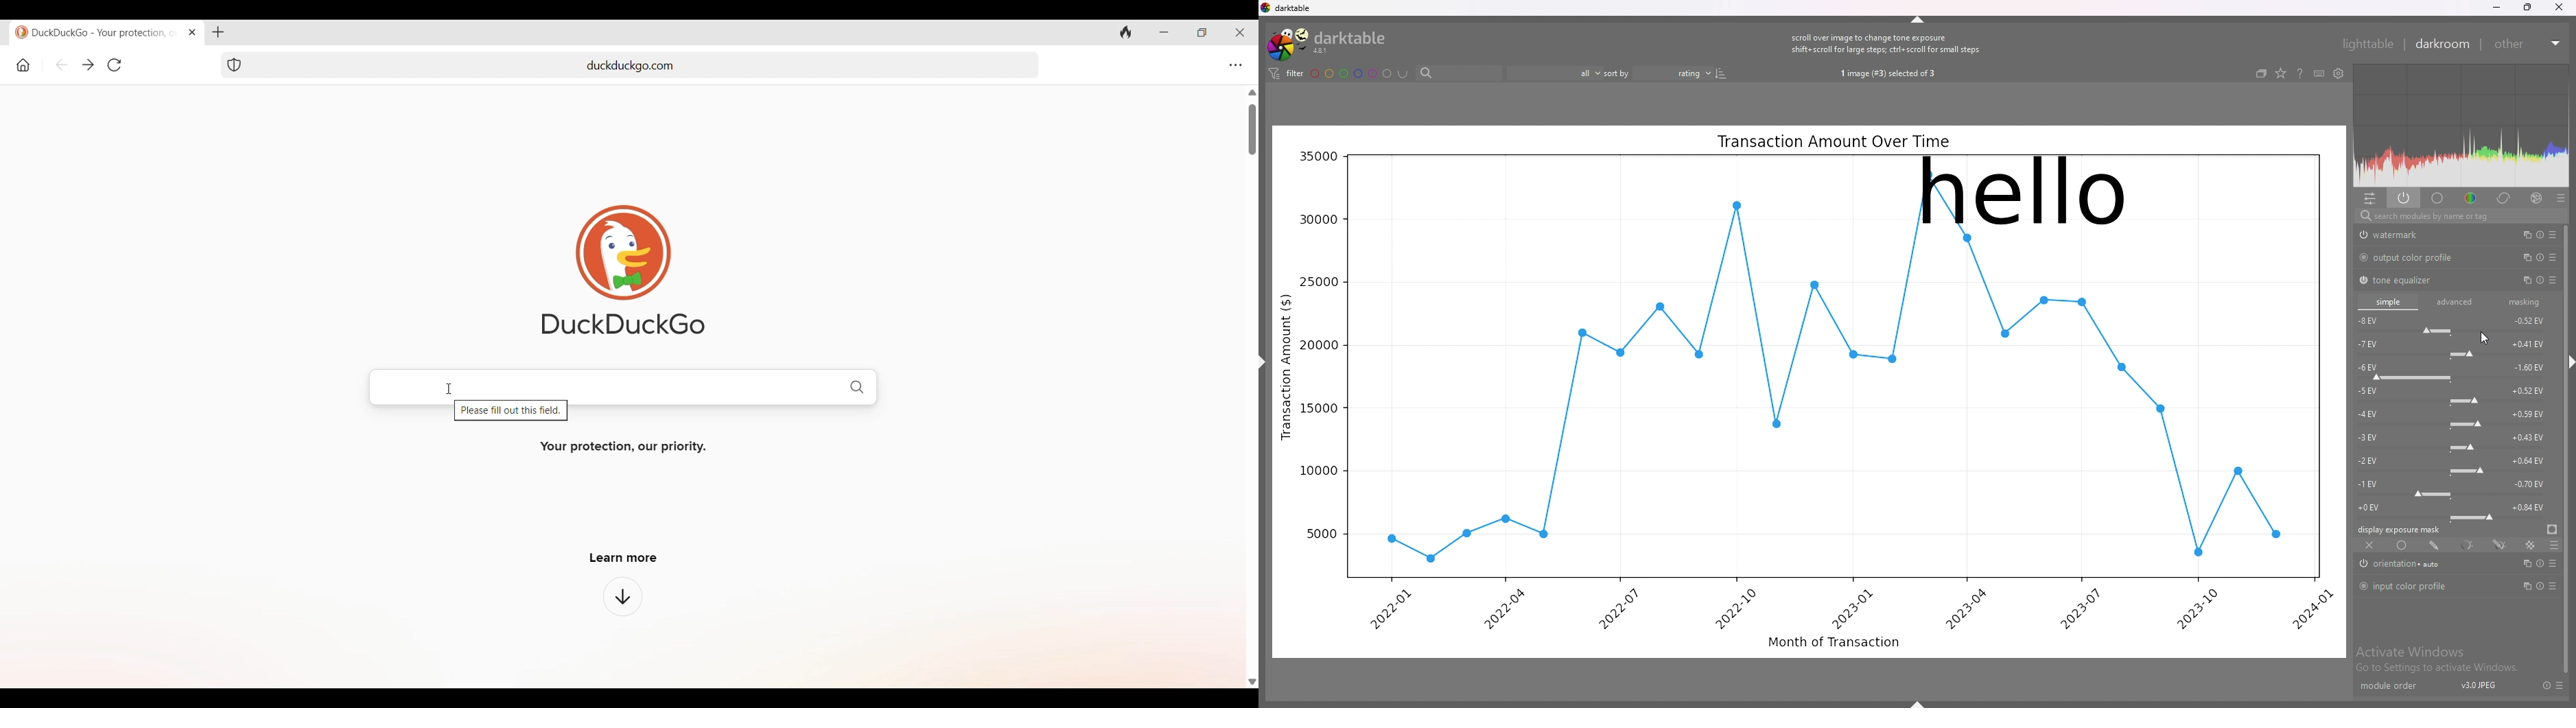  I want to click on 2022-01, so click(1396, 609).